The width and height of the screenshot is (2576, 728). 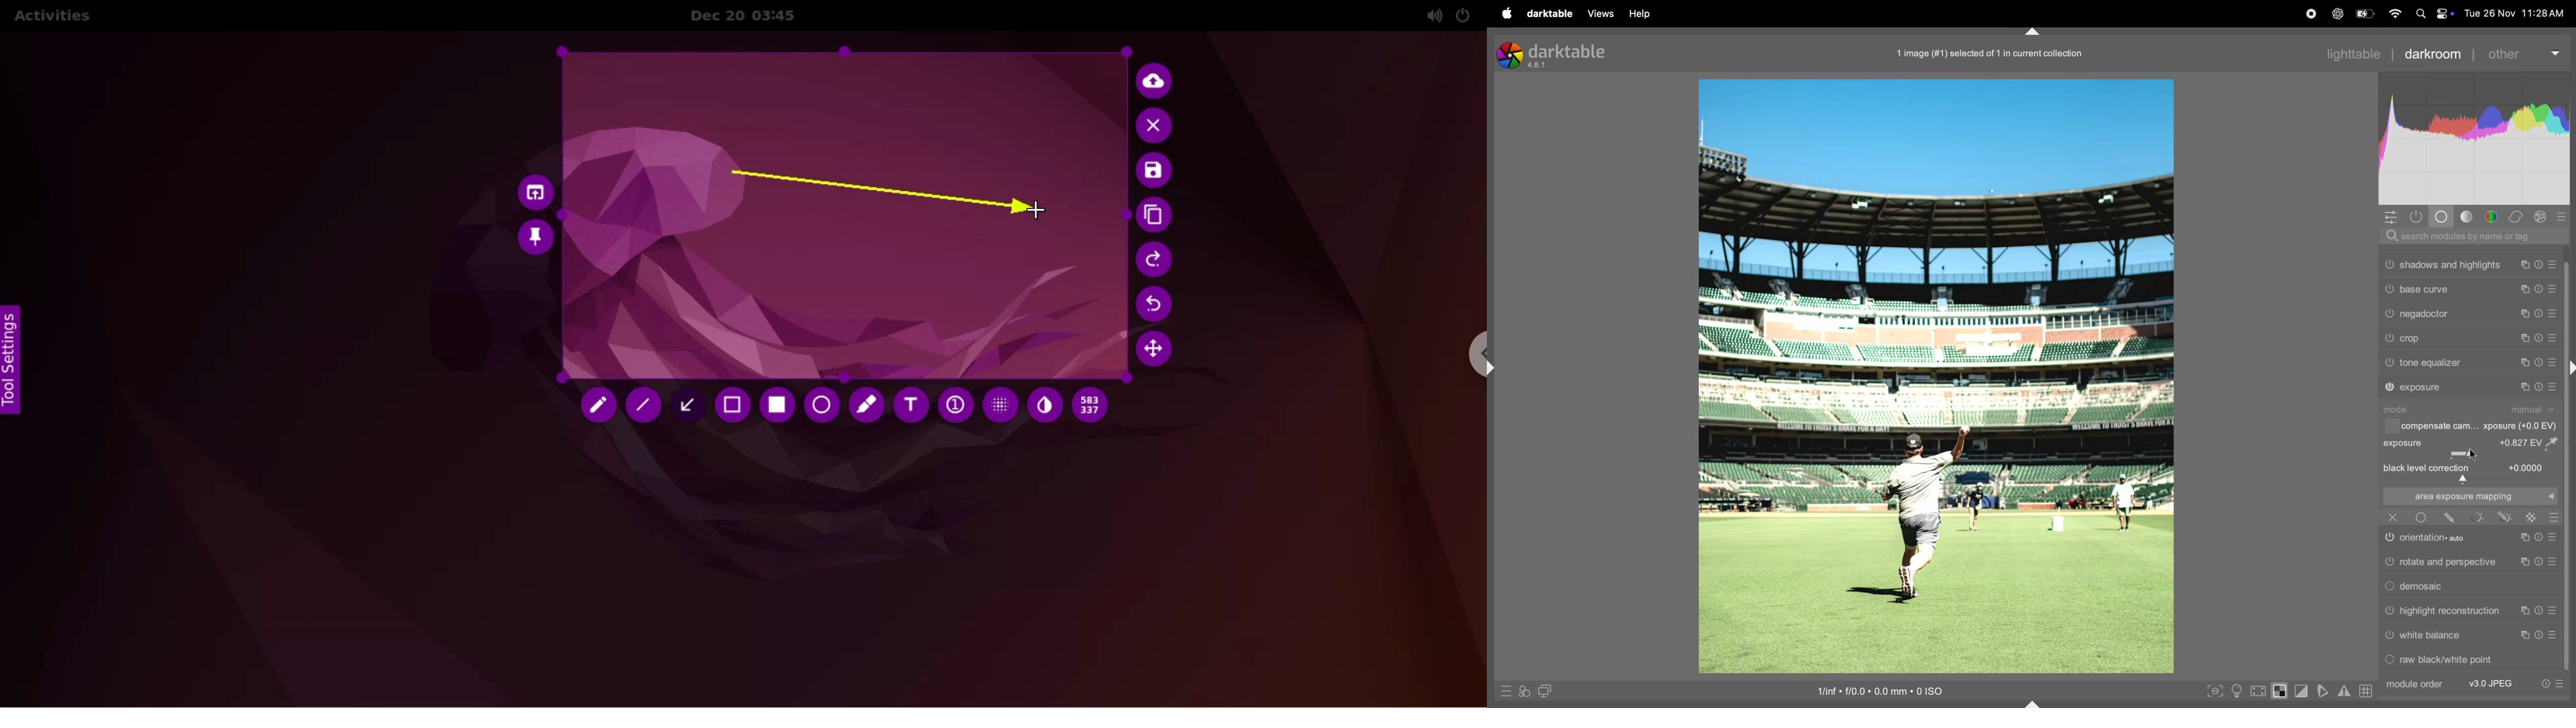 I want to click on other, so click(x=2517, y=54).